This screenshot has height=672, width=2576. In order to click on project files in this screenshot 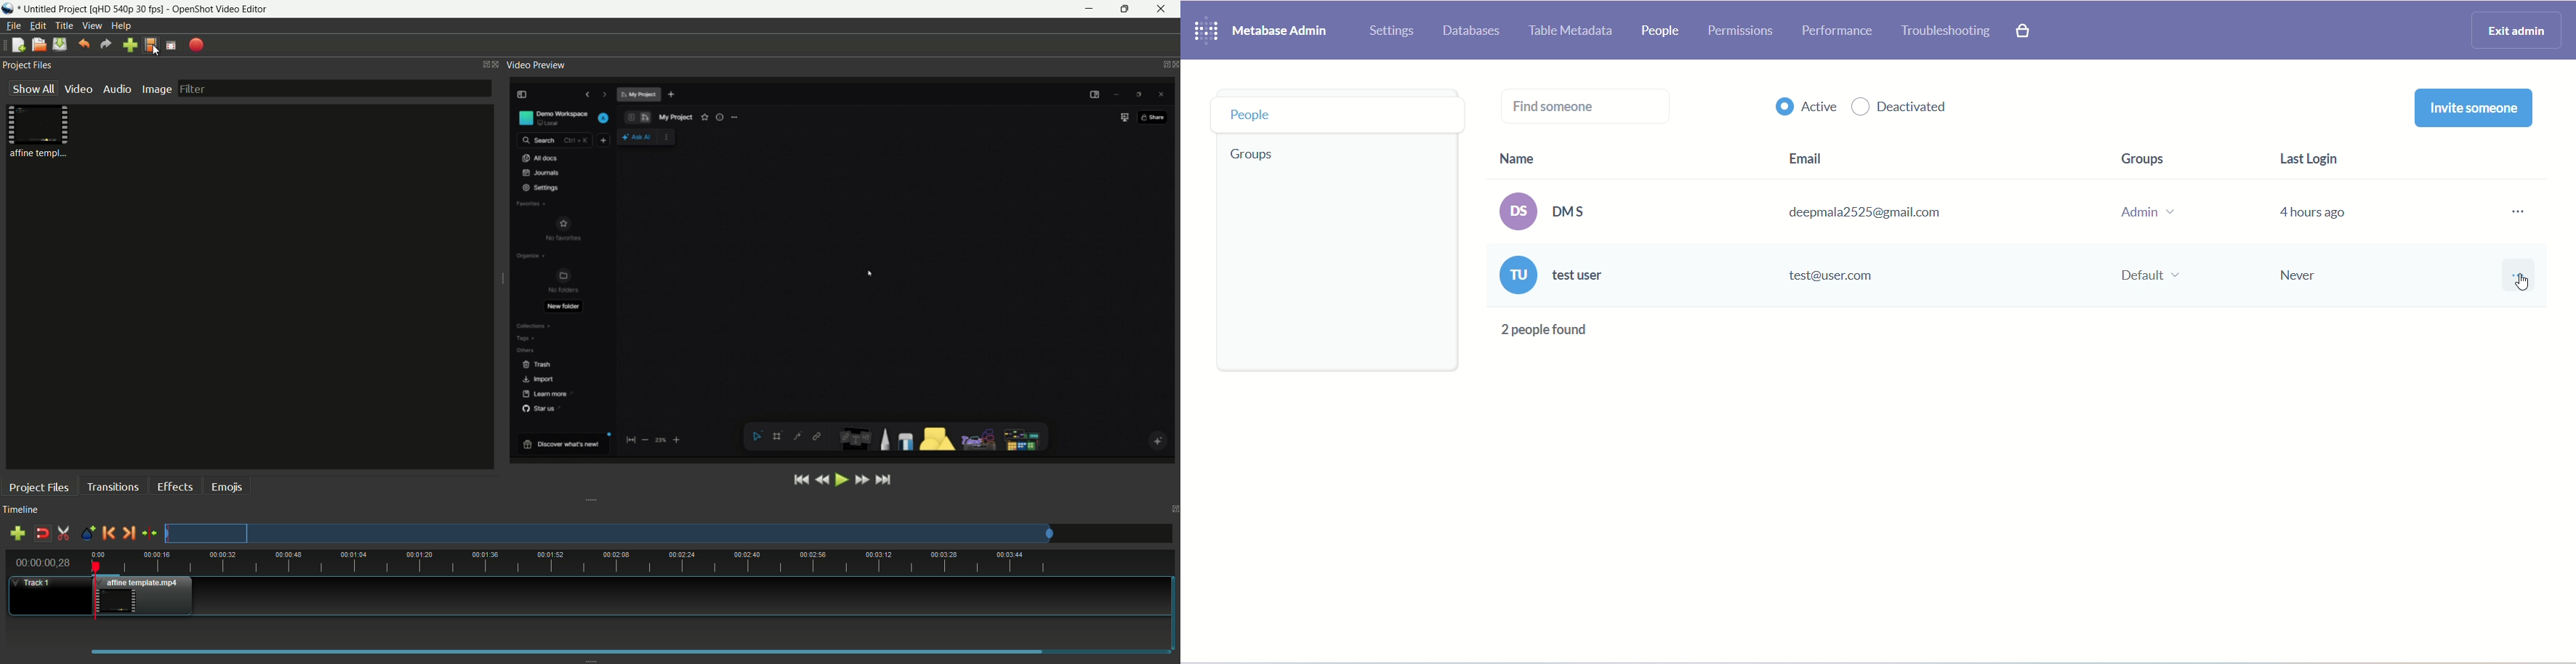, I will do `click(39, 487)`.